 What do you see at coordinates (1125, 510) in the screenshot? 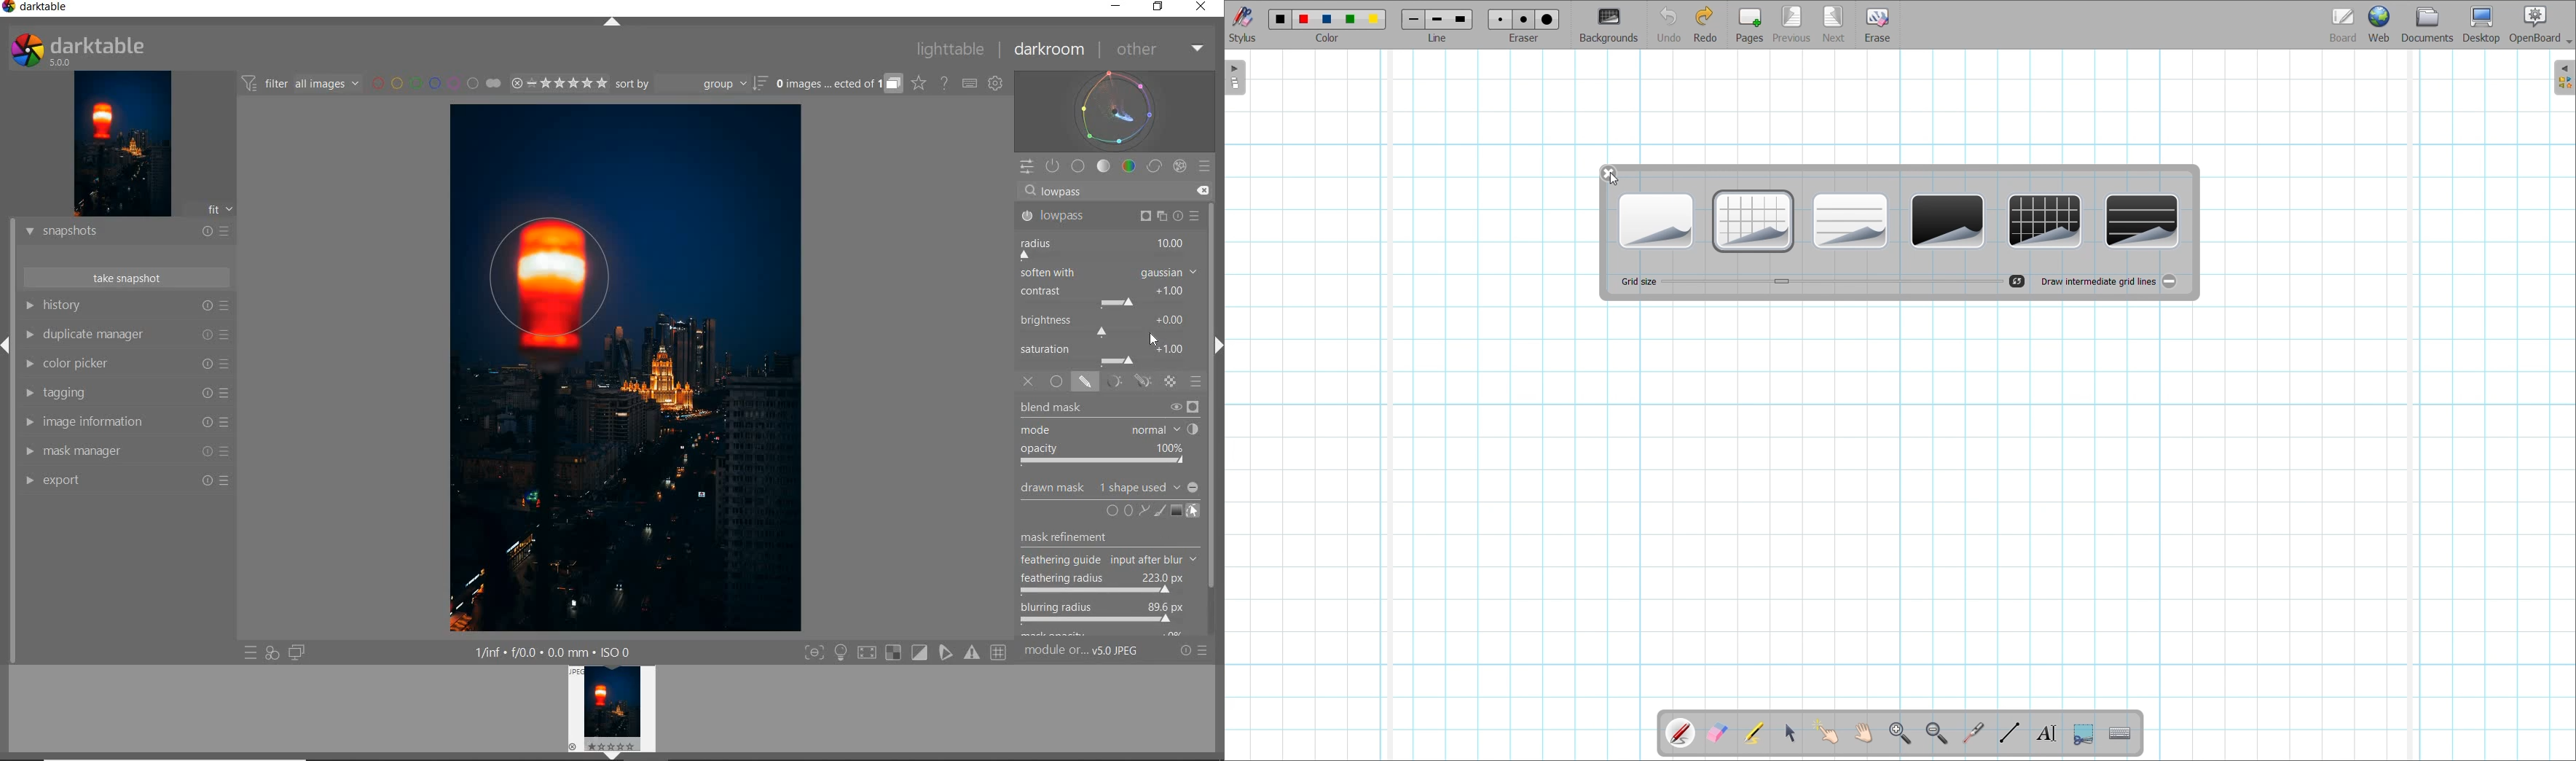
I see `ADD CIRCLE, ELLIPSE OR PATH` at bounding box center [1125, 510].